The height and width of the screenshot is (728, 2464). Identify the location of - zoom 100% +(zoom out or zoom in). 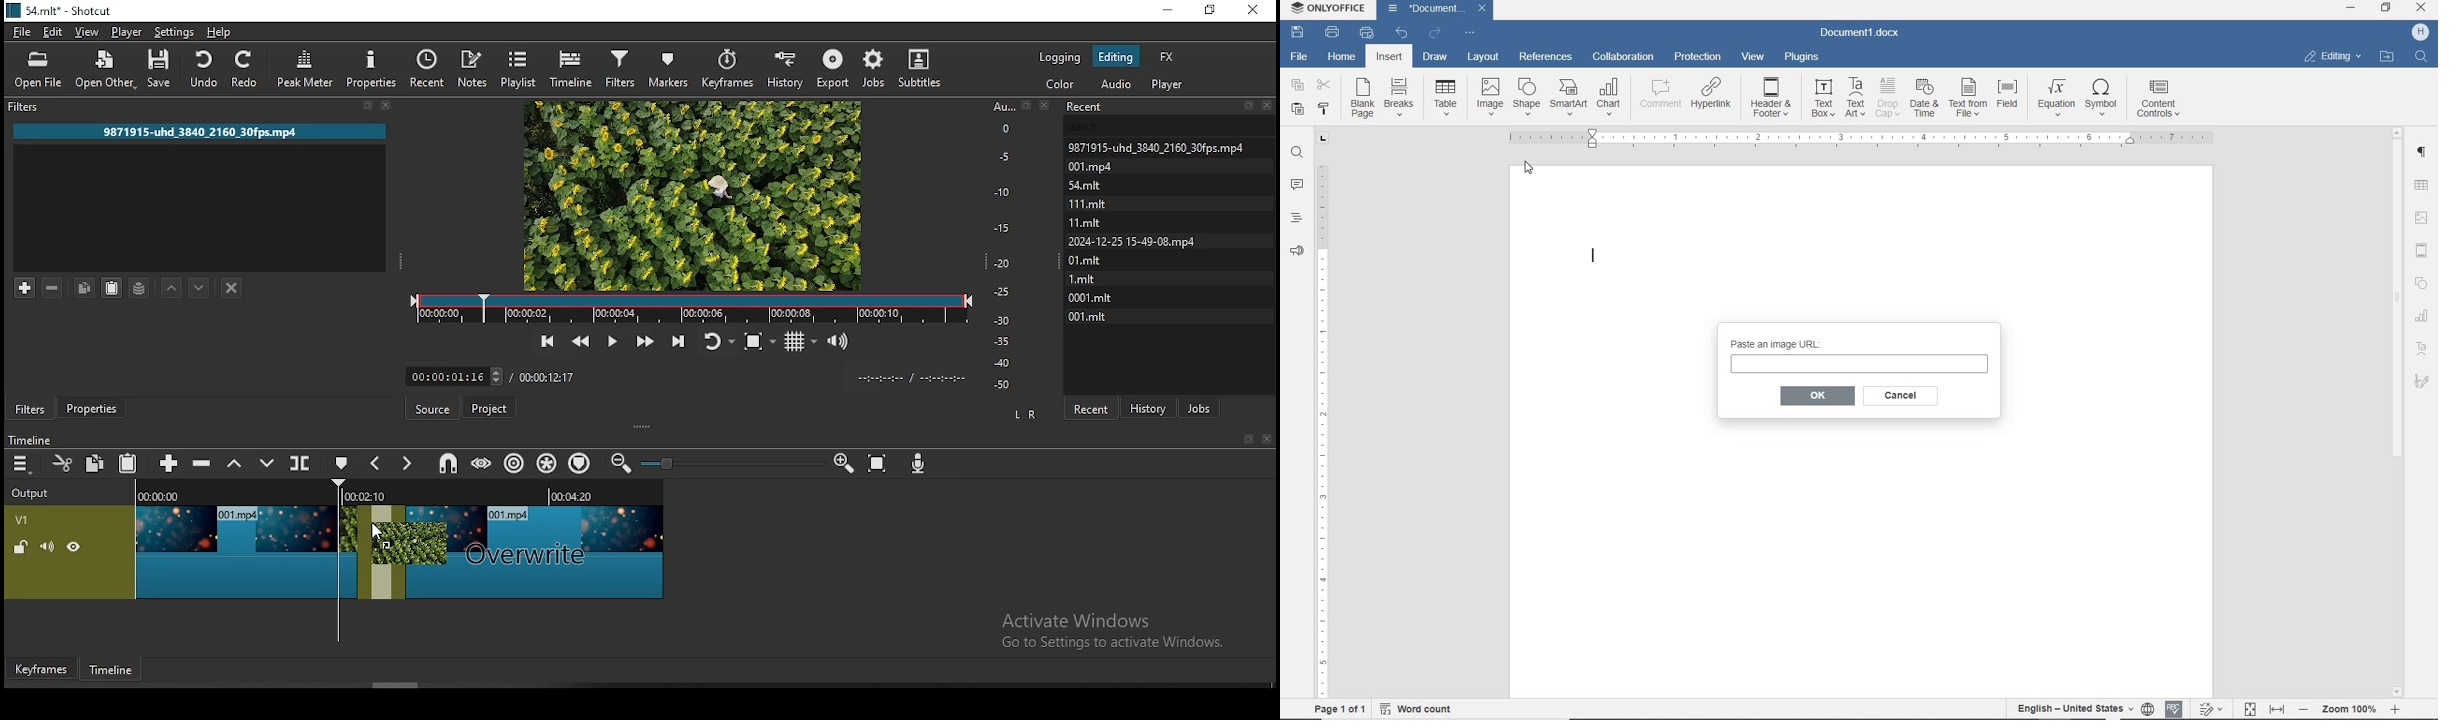
(2352, 710).